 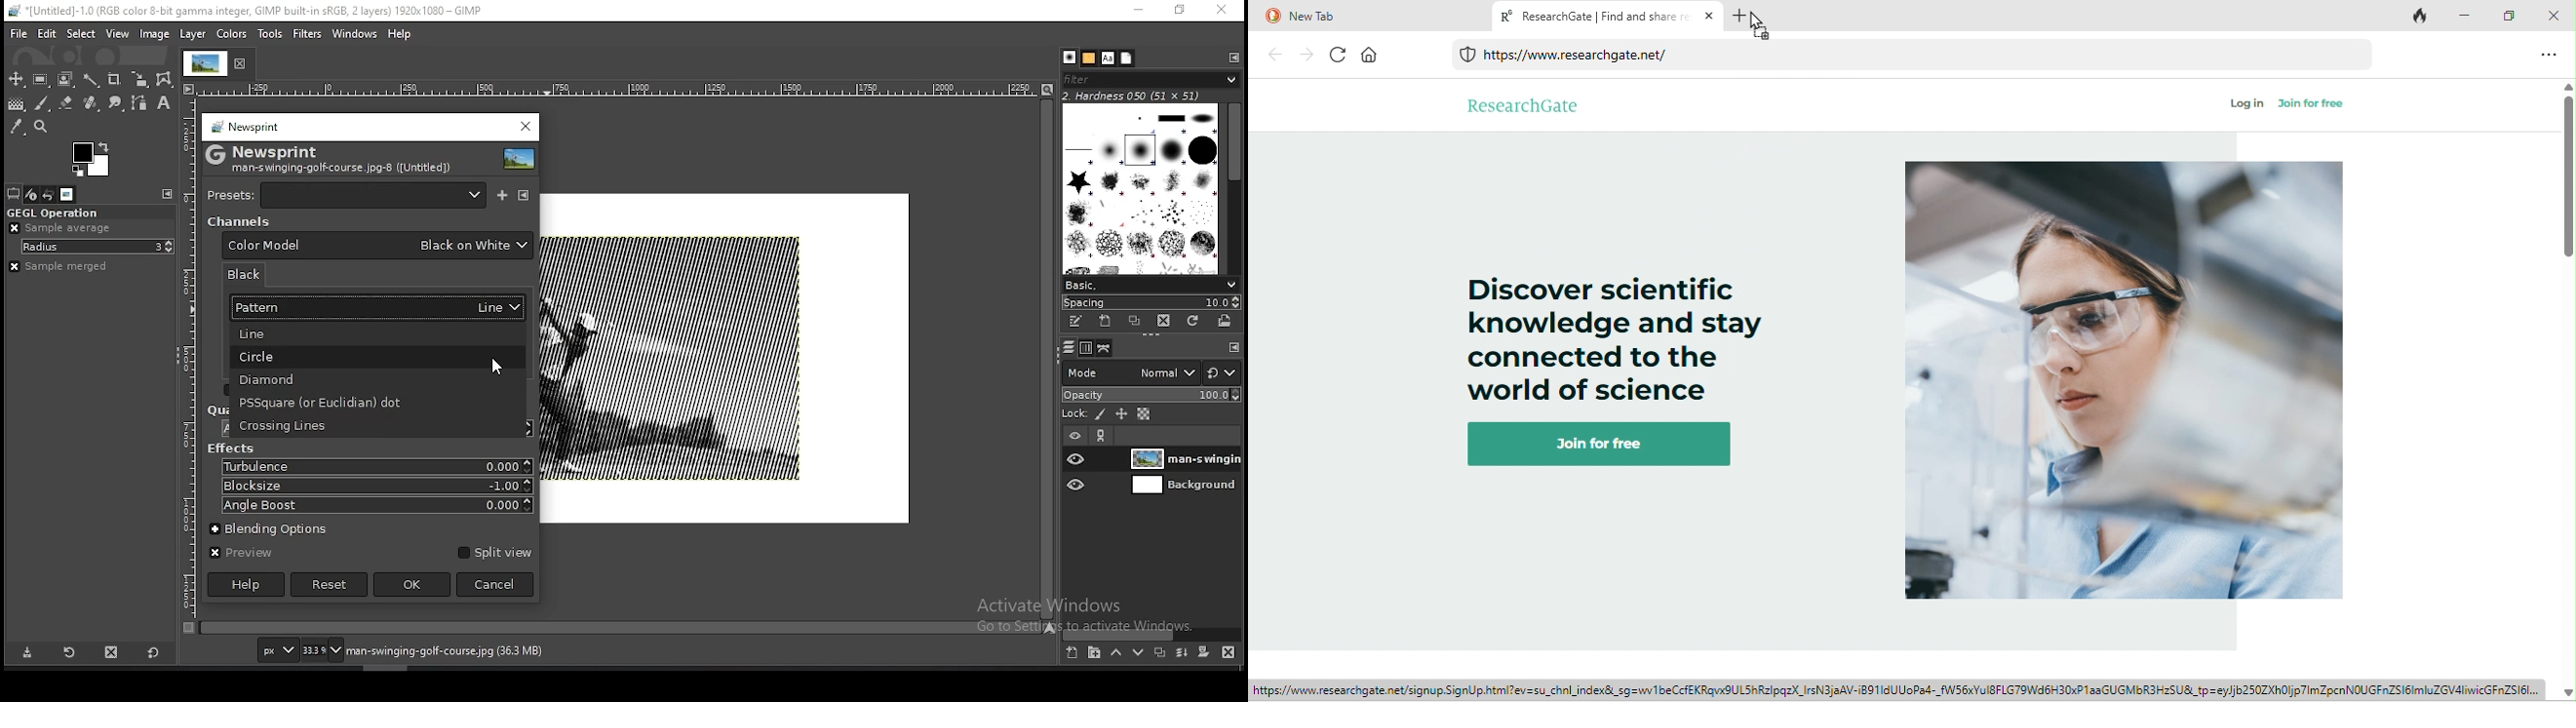 I want to click on Scroll up, so click(x=2567, y=88).